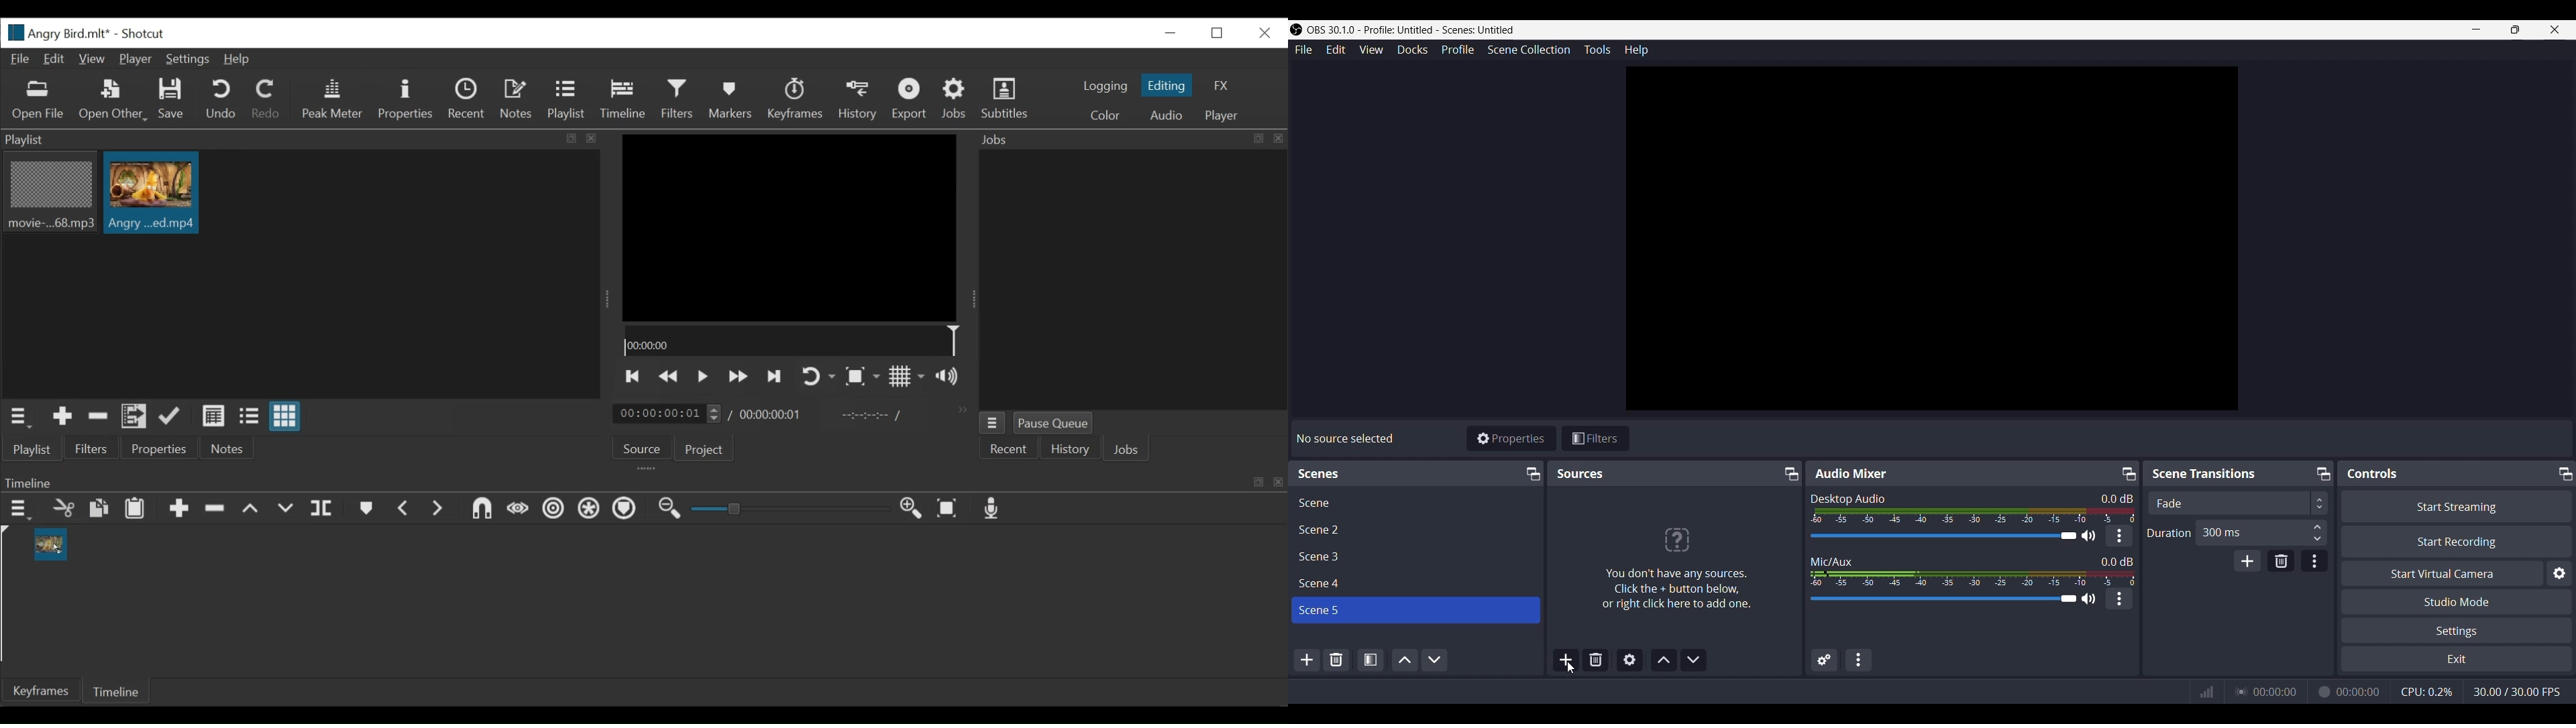 This screenshot has height=728, width=2576. What do you see at coordinates (2477, 30) in the screenshot?
I see `Minimize` at bounding box center [2477, 30].